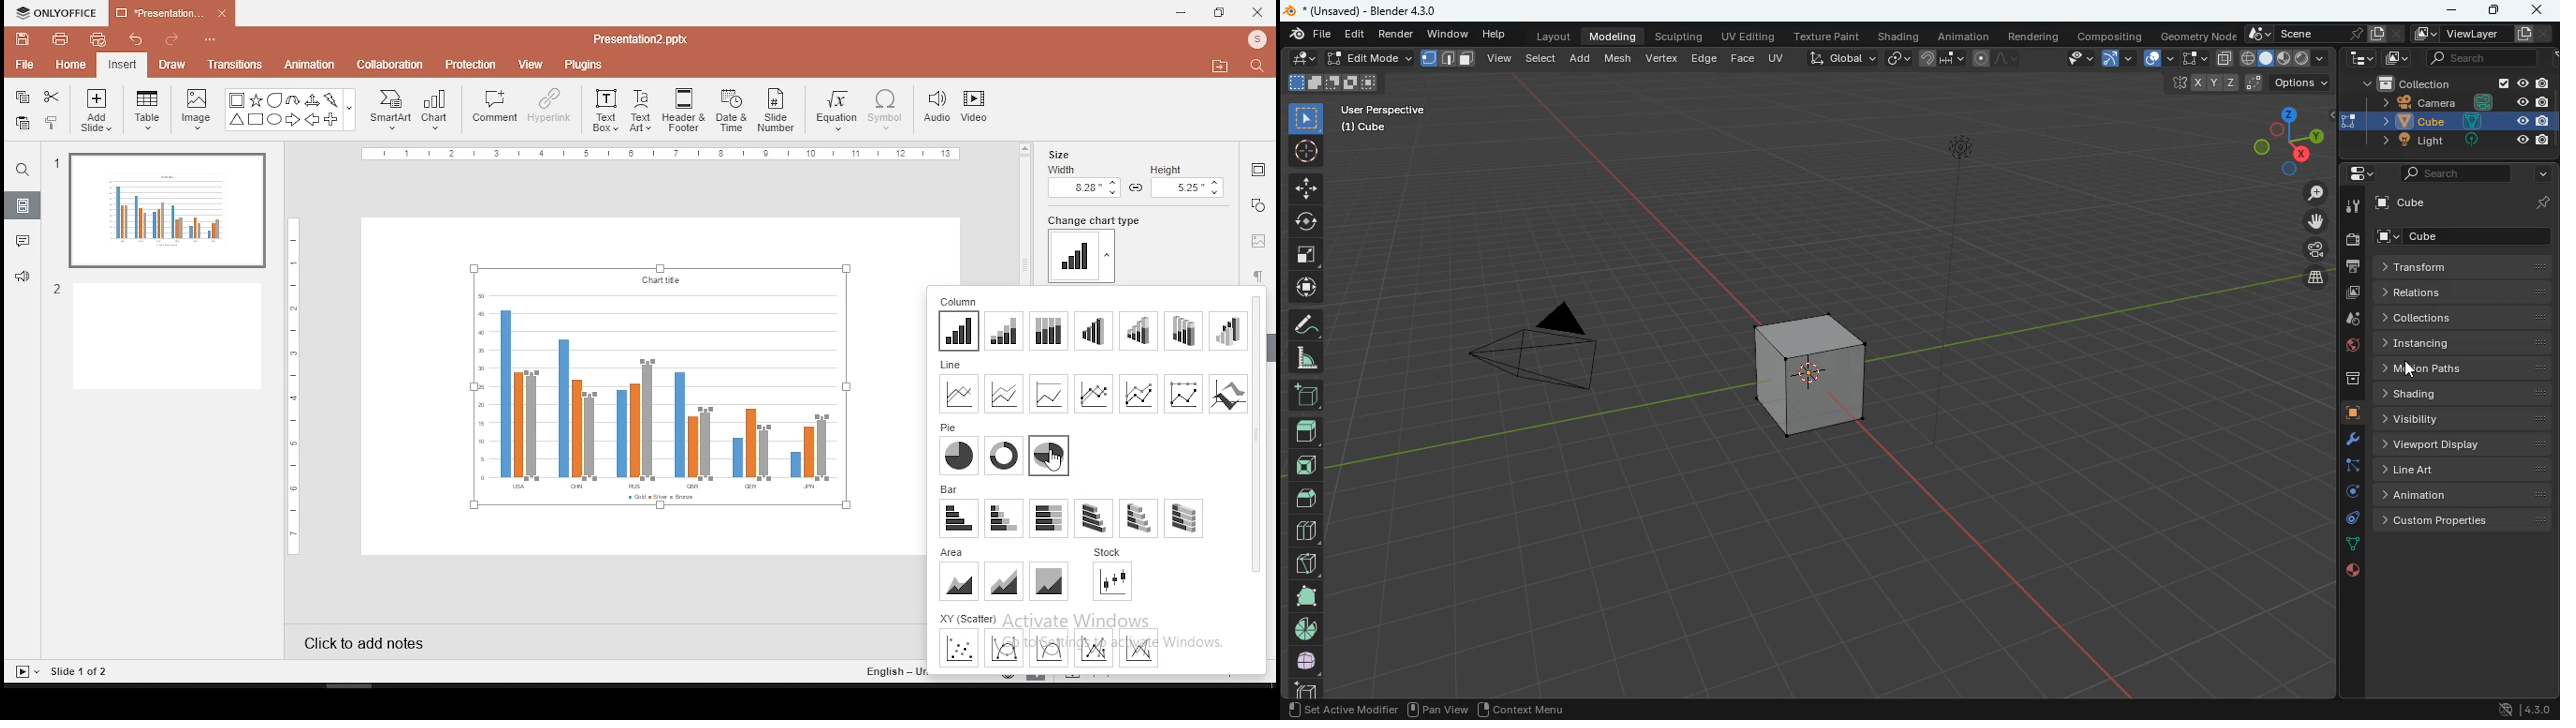 This screenshot has height=728, width=2576. I want to click on modifier, so click(2345, 442).